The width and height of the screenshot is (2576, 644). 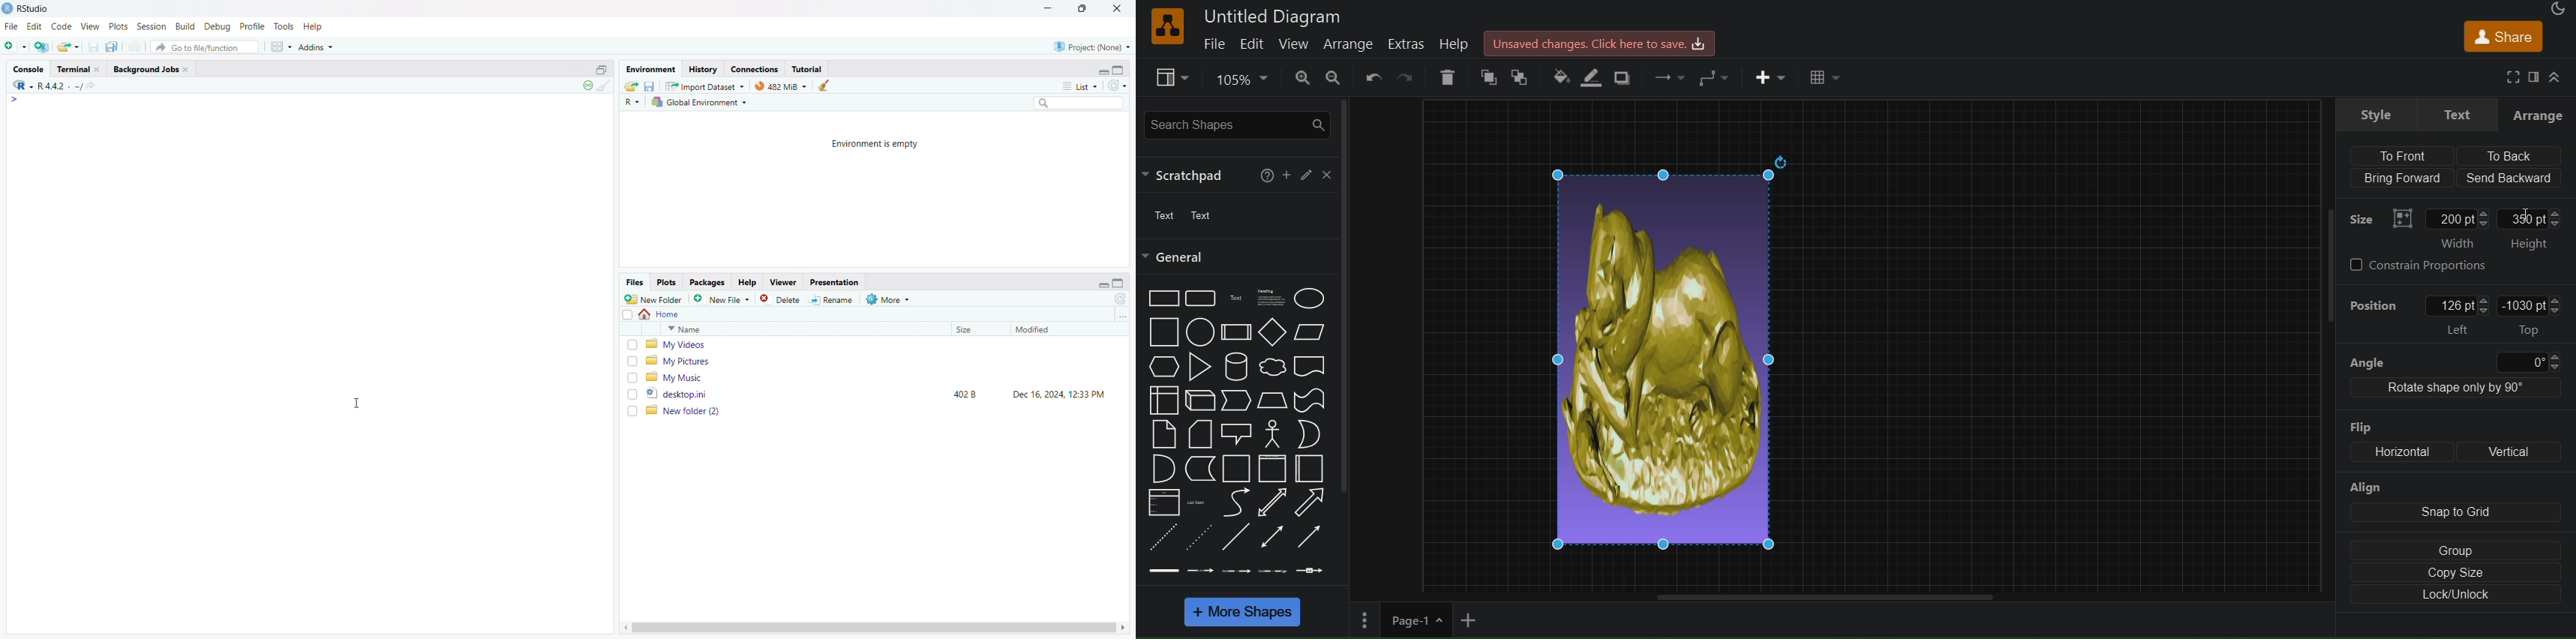 I want to click on help, so click(x=747, y=283).